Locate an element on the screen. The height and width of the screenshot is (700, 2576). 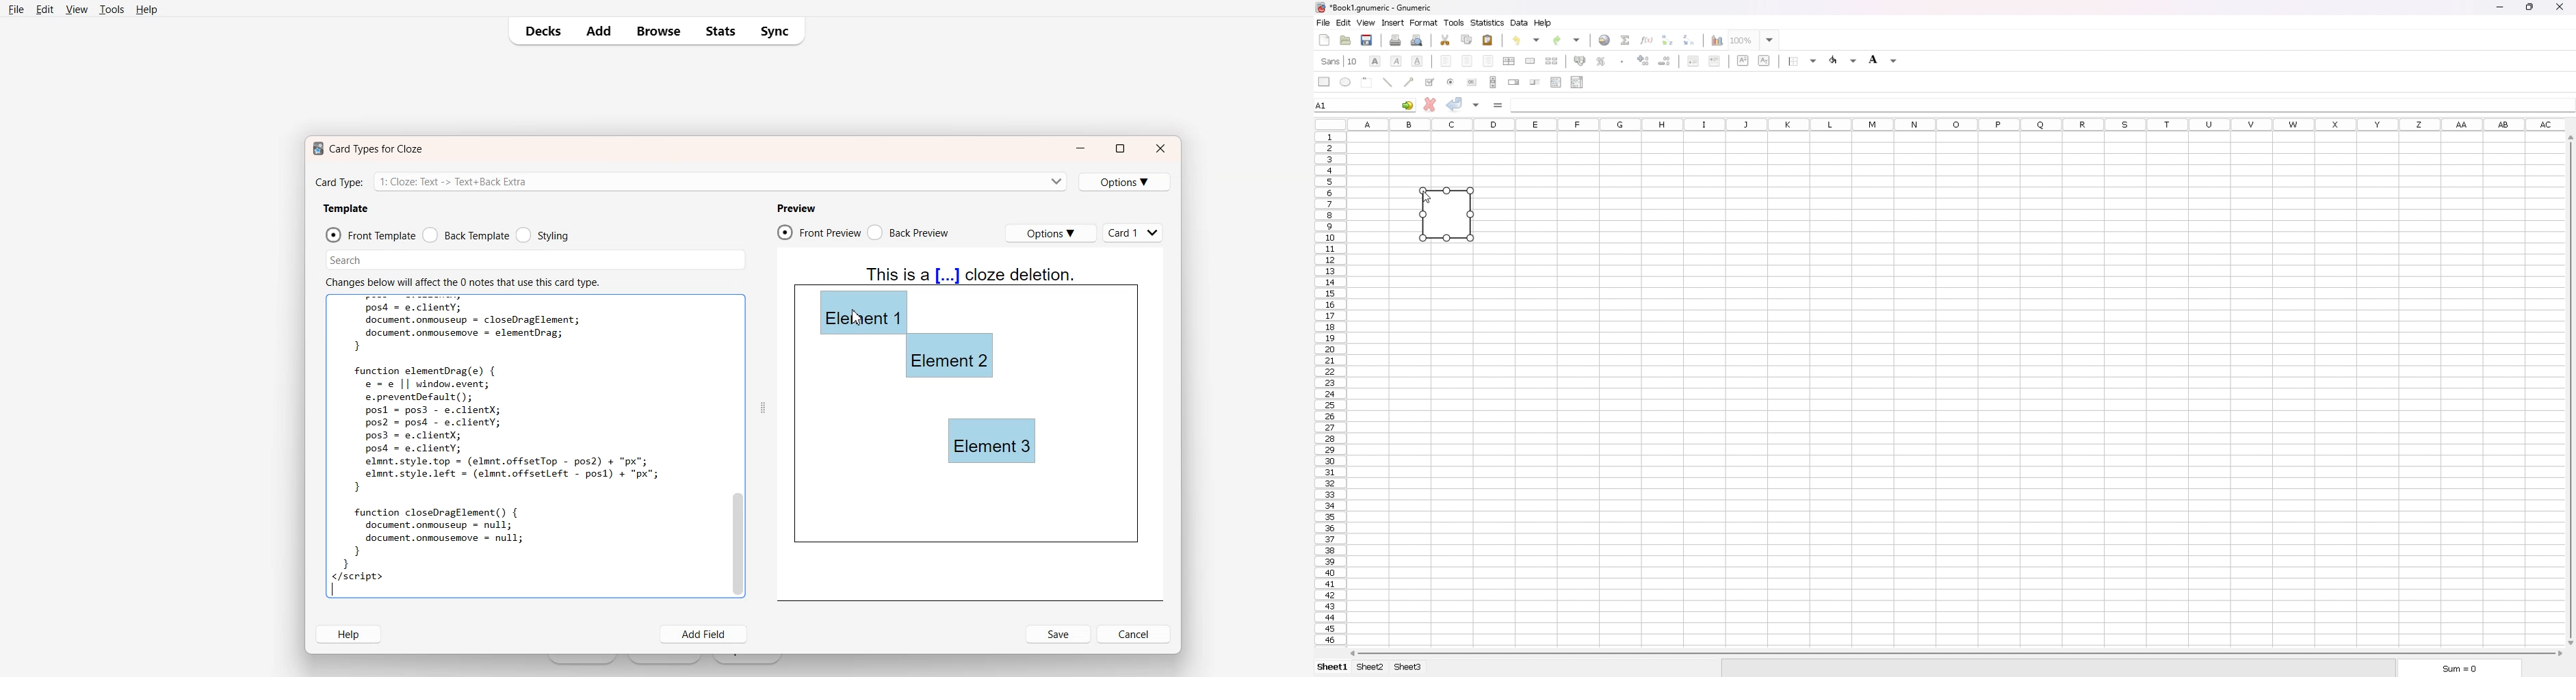
split merged cells is located at coordinates (1552, 61).